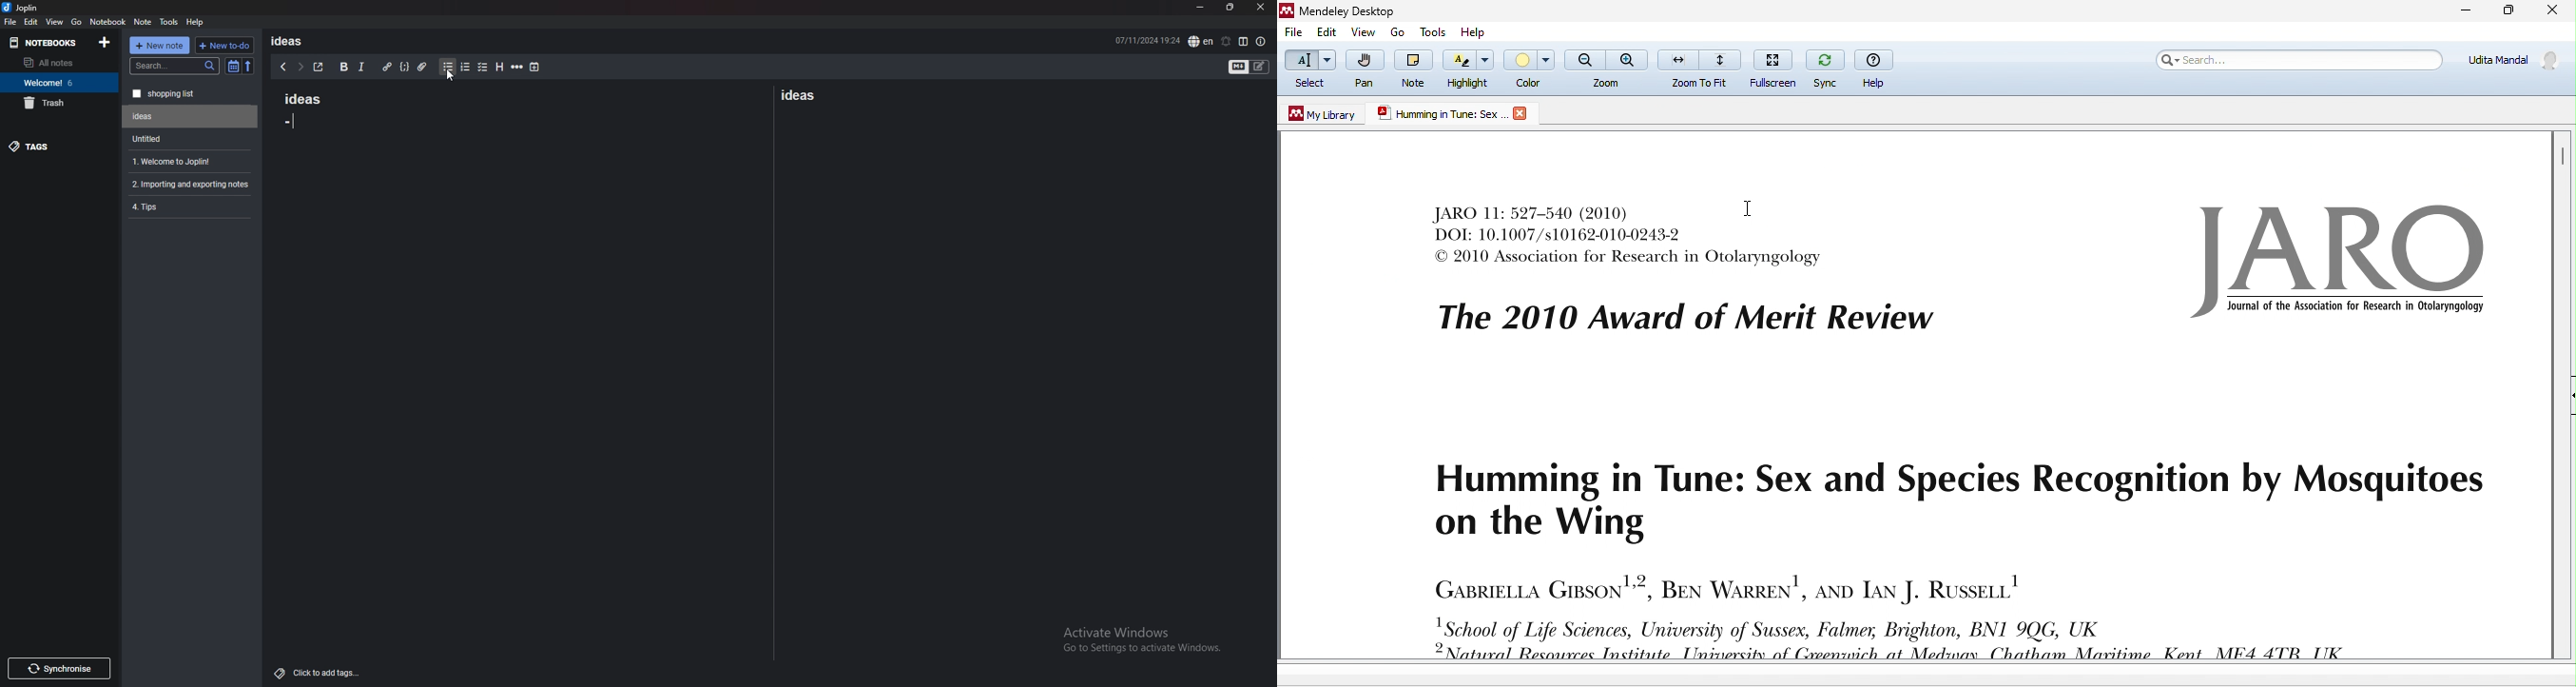  What do you see at coordinates (1606, 69) in the screenshot?
I see `zoom` at bounding box center [1606, 69].